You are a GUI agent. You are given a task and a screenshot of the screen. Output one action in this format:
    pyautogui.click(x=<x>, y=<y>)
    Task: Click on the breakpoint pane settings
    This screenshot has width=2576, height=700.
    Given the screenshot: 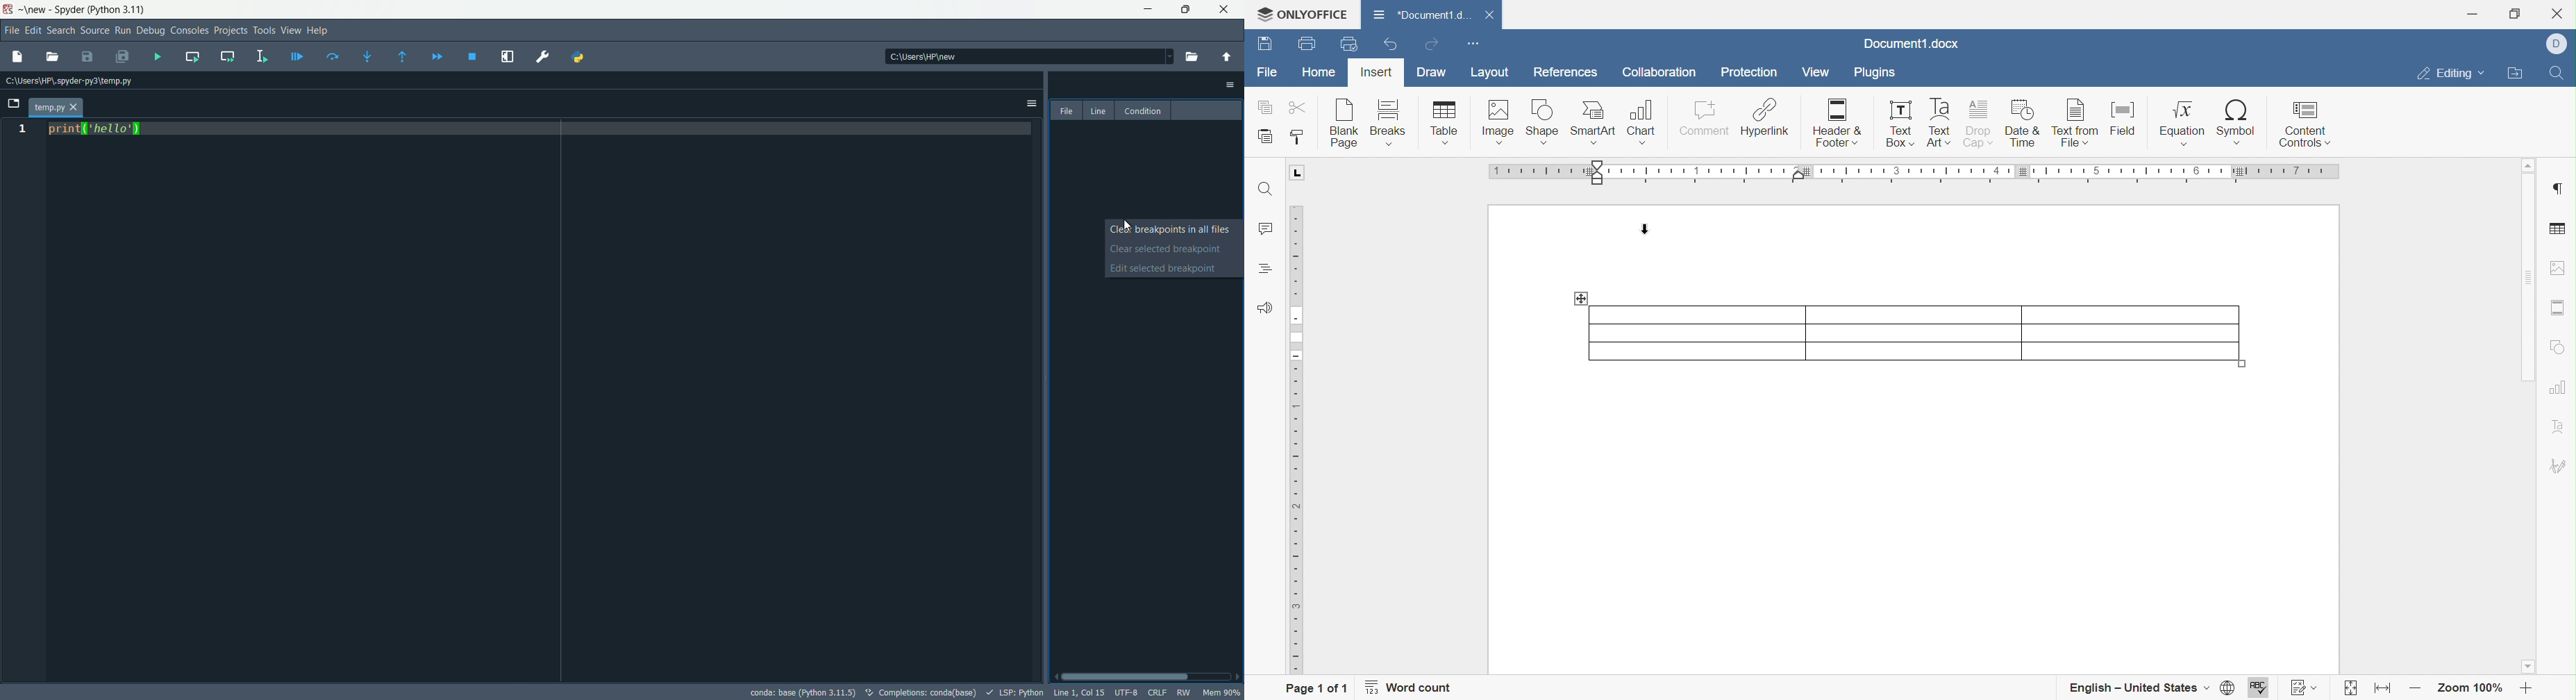 What is the action you would take?
    pyautogui.click(x=1231, y=85)
    